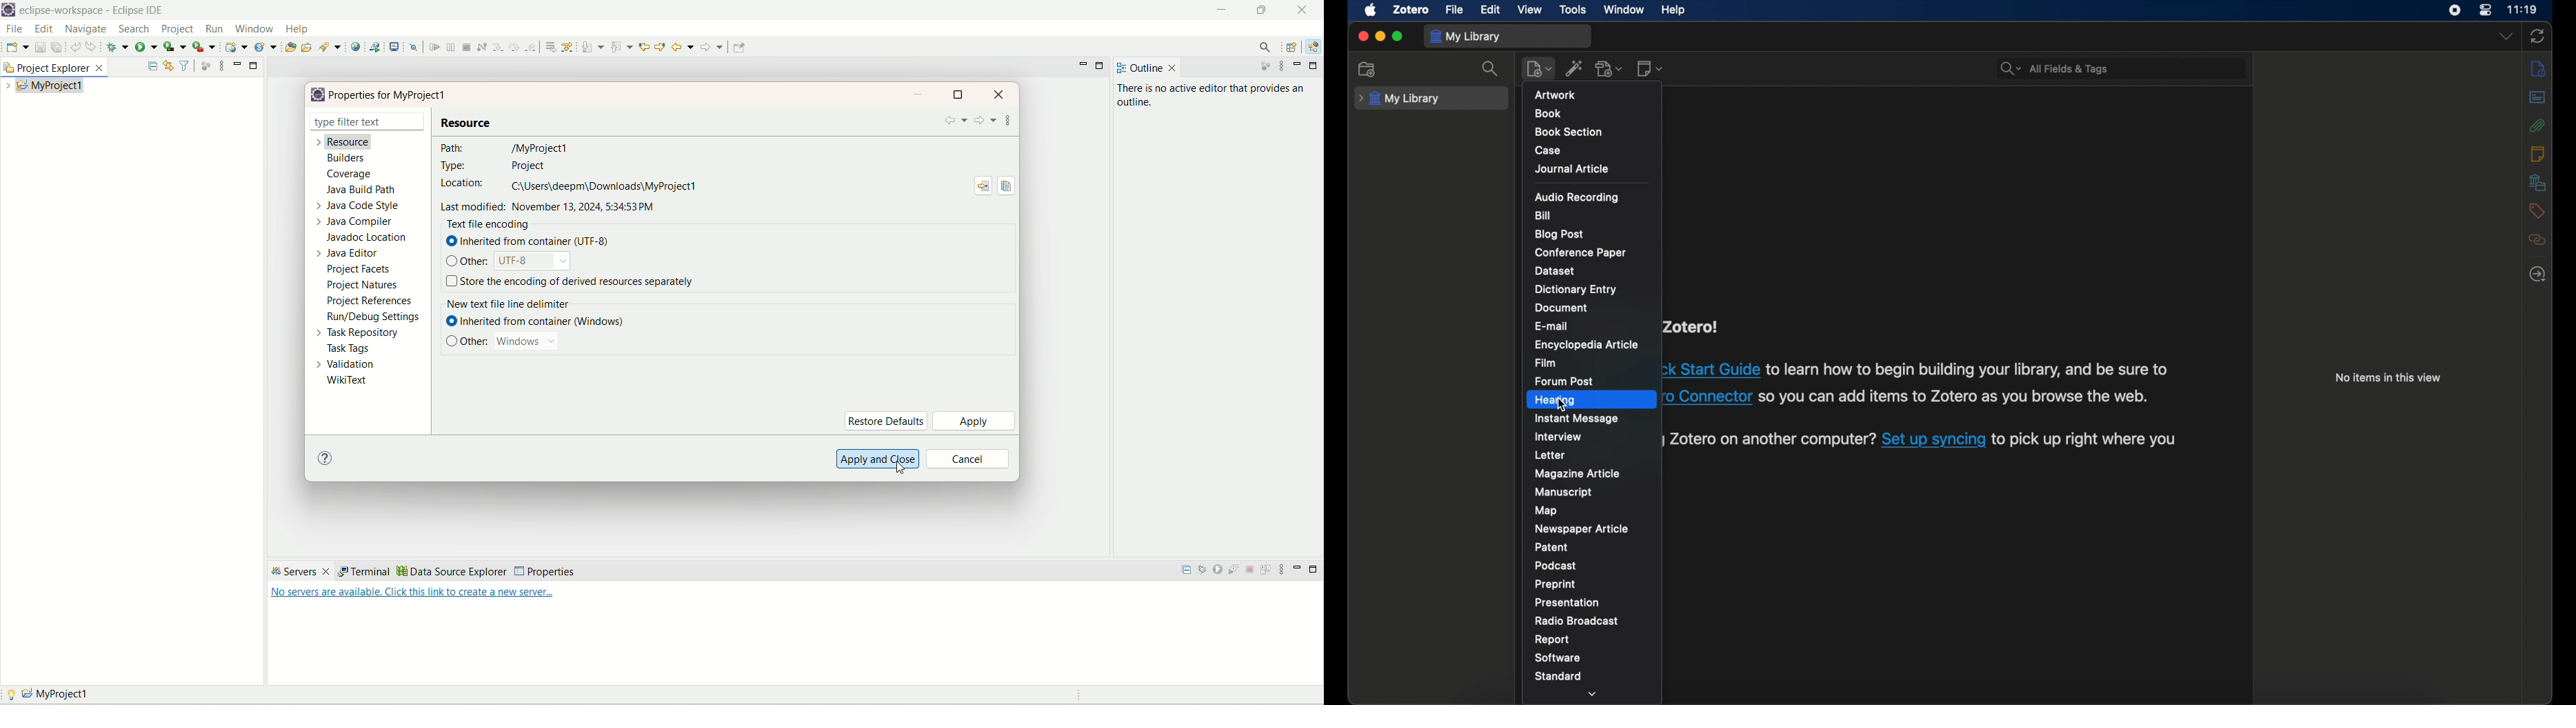 The height and width of the screenshot is (728, 2576). Describe the element at coordinates (2522, 9) in the screenshot. I see `time` at that location.